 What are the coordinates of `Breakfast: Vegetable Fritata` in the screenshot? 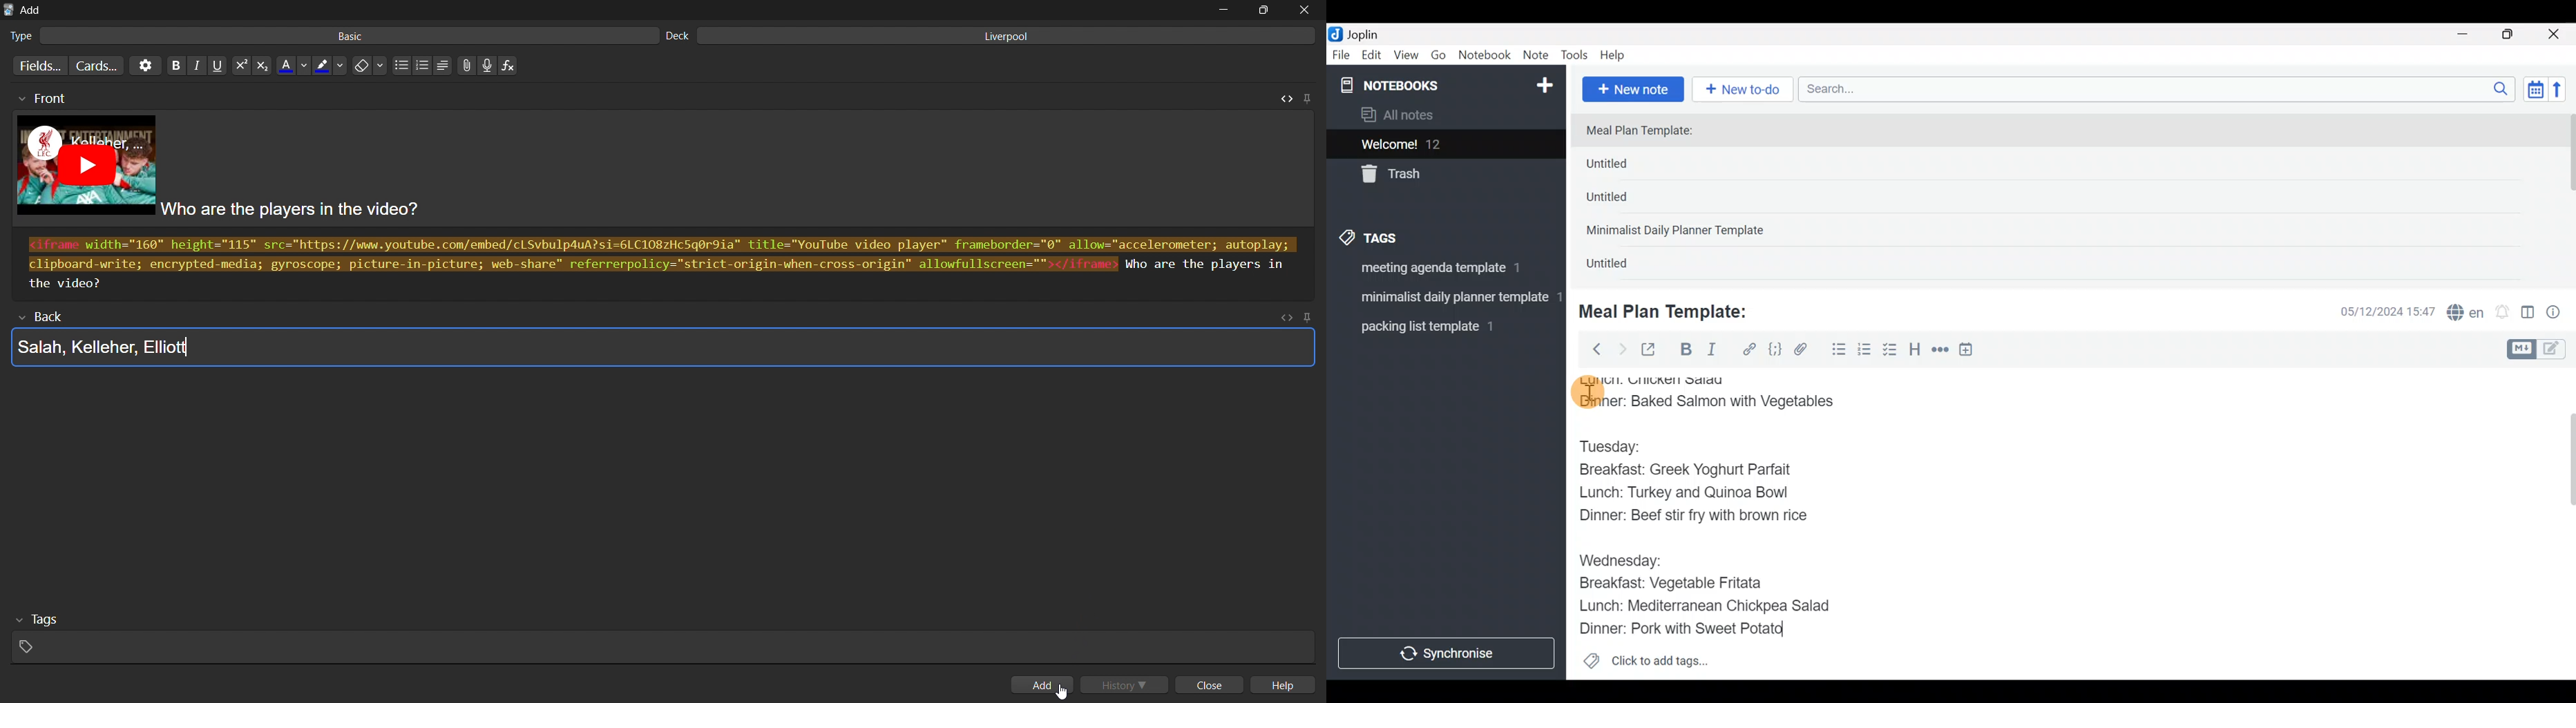 It's located at (1681, 583).